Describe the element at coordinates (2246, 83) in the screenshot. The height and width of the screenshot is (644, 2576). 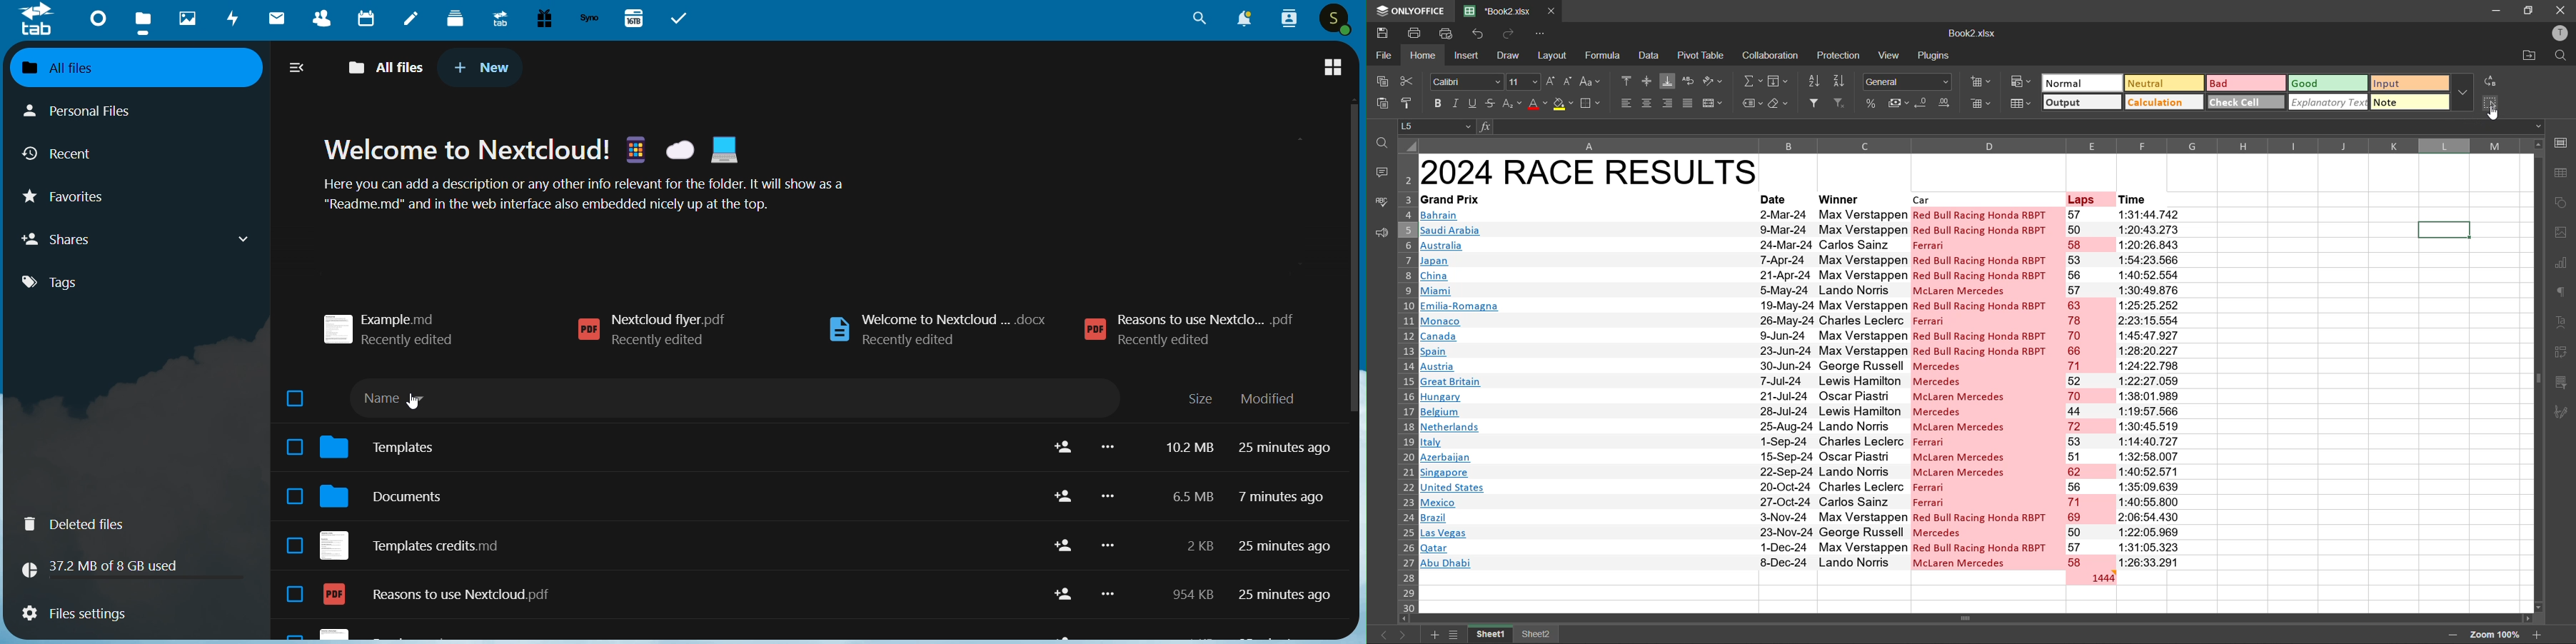
I see `bad` at that location.